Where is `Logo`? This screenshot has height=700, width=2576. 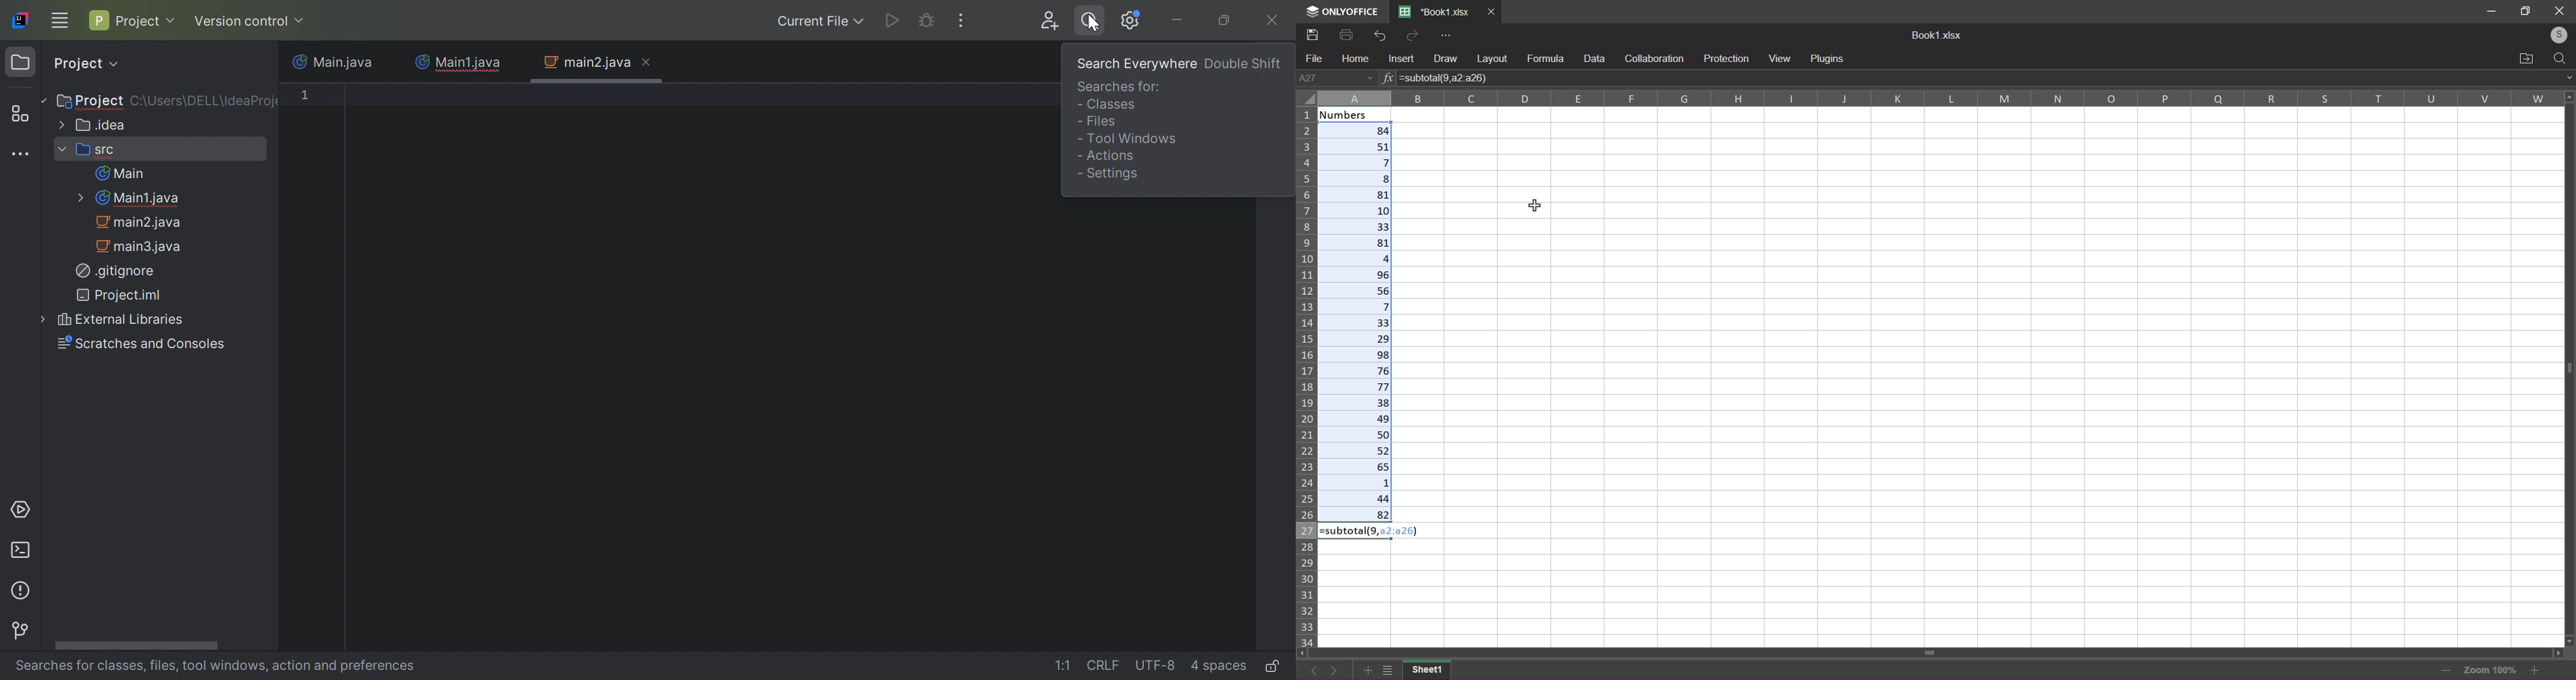 Logo is located at coordinates (1343, 12).